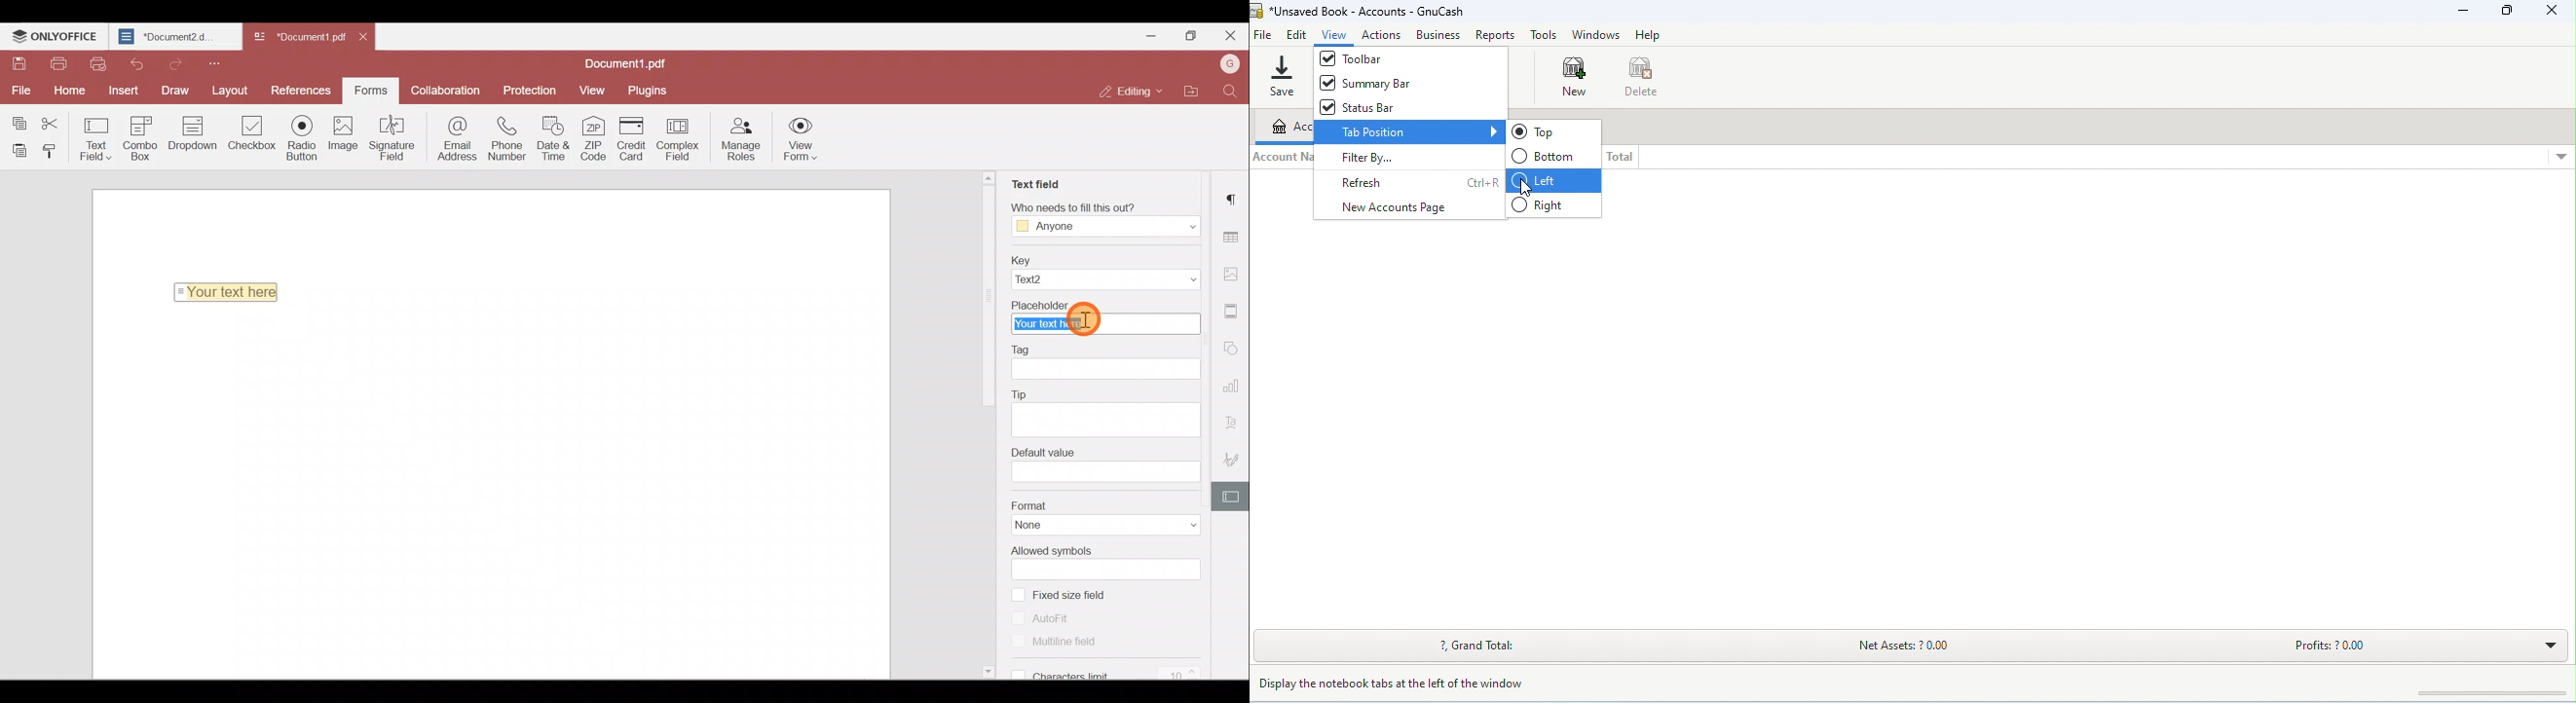 The height and width of the screenshot is (728, 2576). I want to click on top, so click(1548, 131).